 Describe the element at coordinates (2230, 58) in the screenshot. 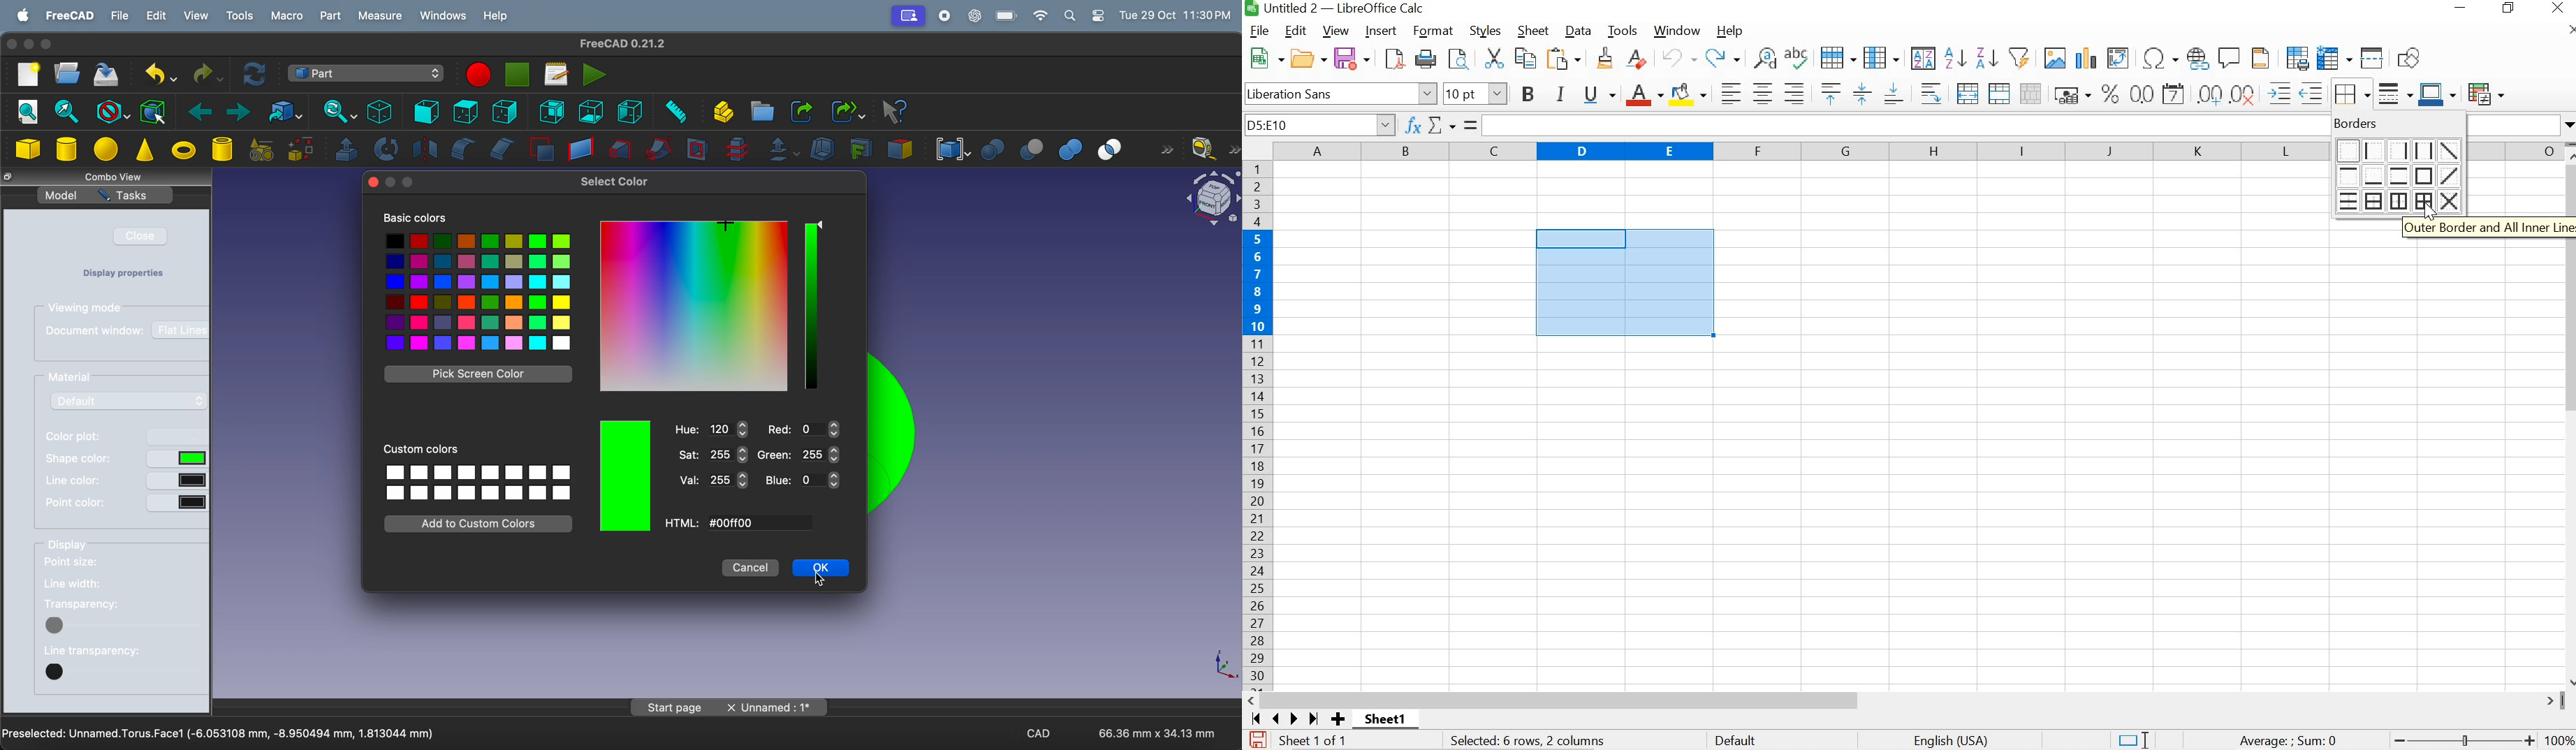

I see `insert comment` at that location.